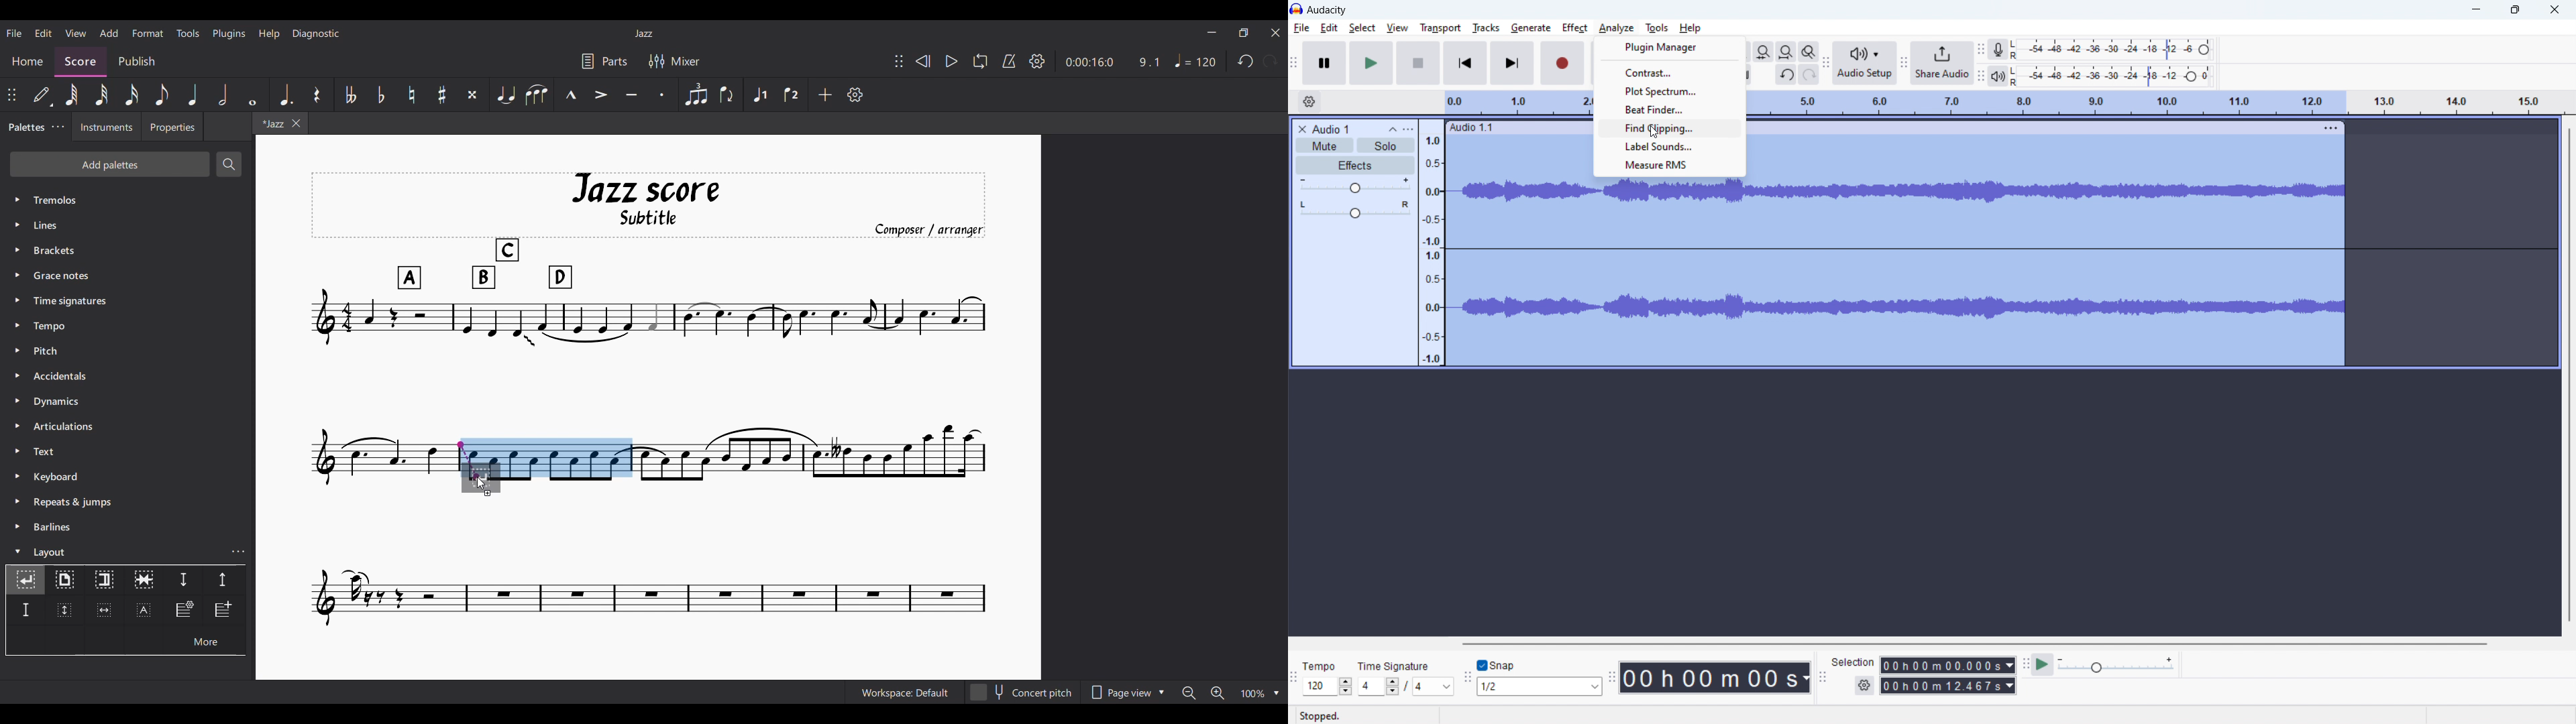 This screenshot has height=728, width=2576. Describe the element at coordinates (1089, 62) in the screenshot. I see `0:00:16:0` at that location.